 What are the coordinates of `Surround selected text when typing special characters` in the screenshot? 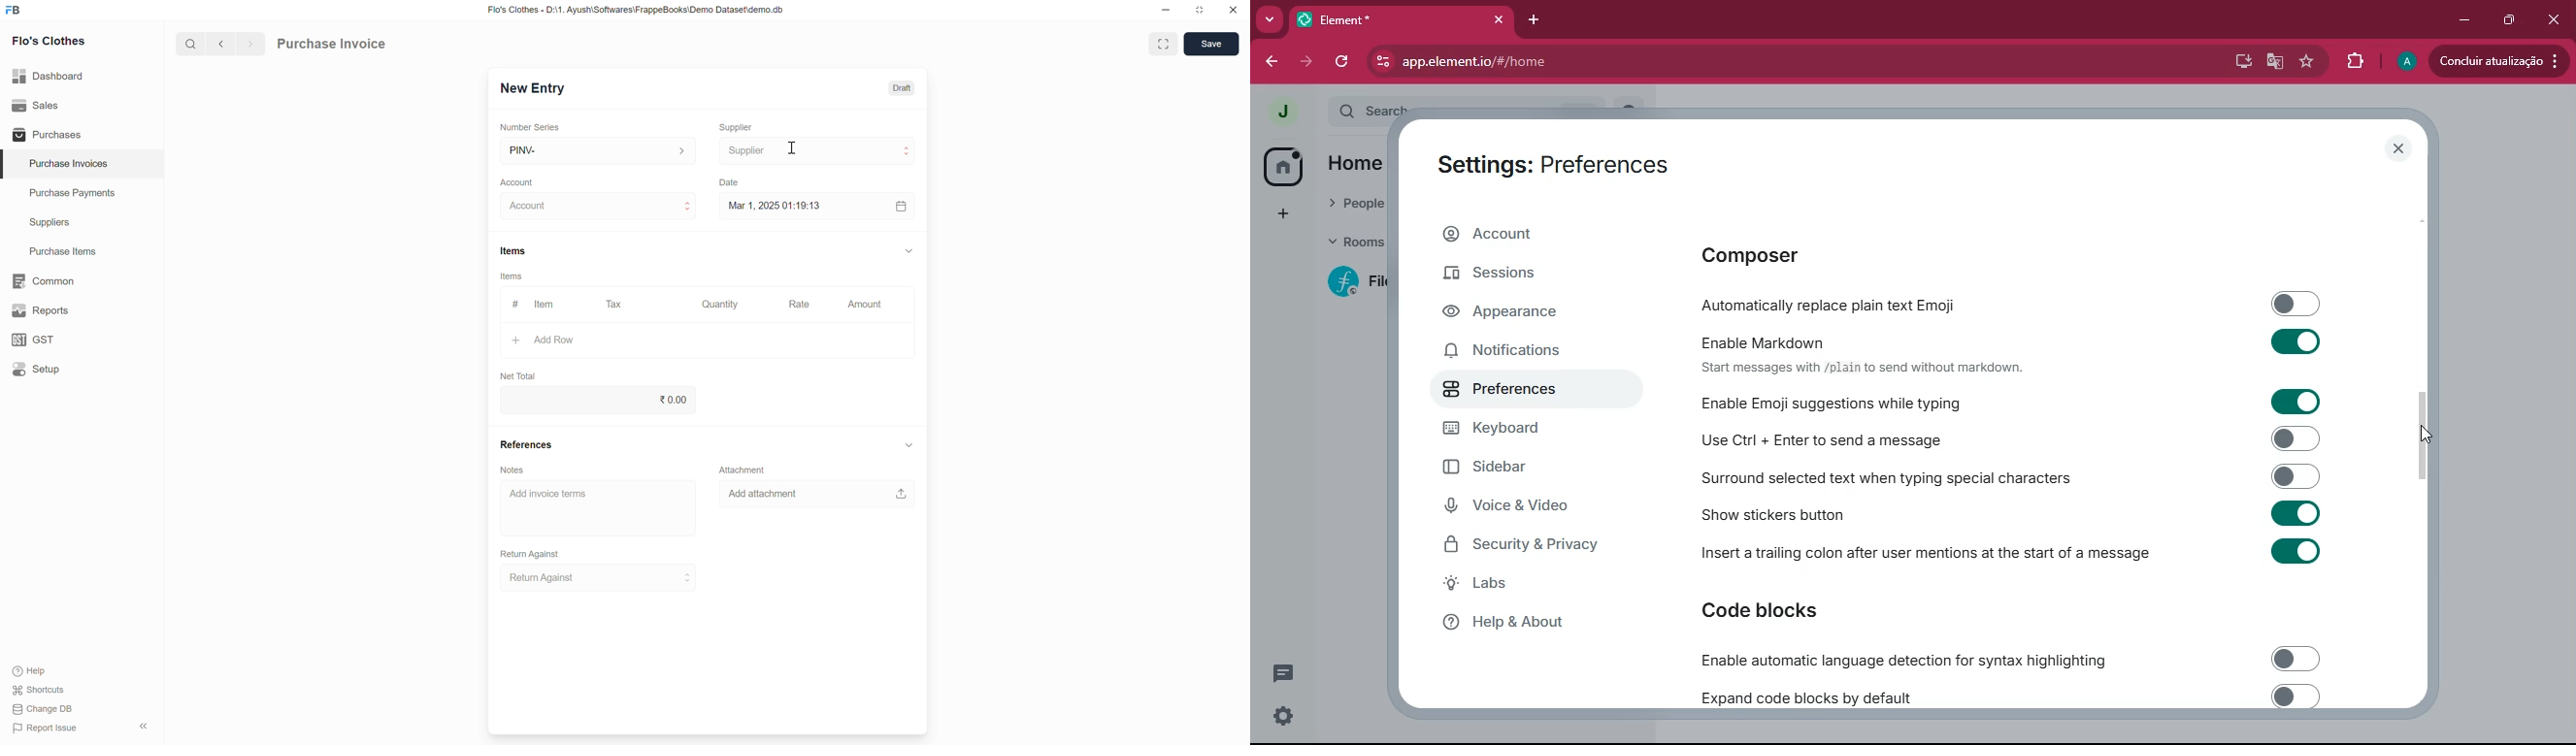 It's located at (2008, 476).